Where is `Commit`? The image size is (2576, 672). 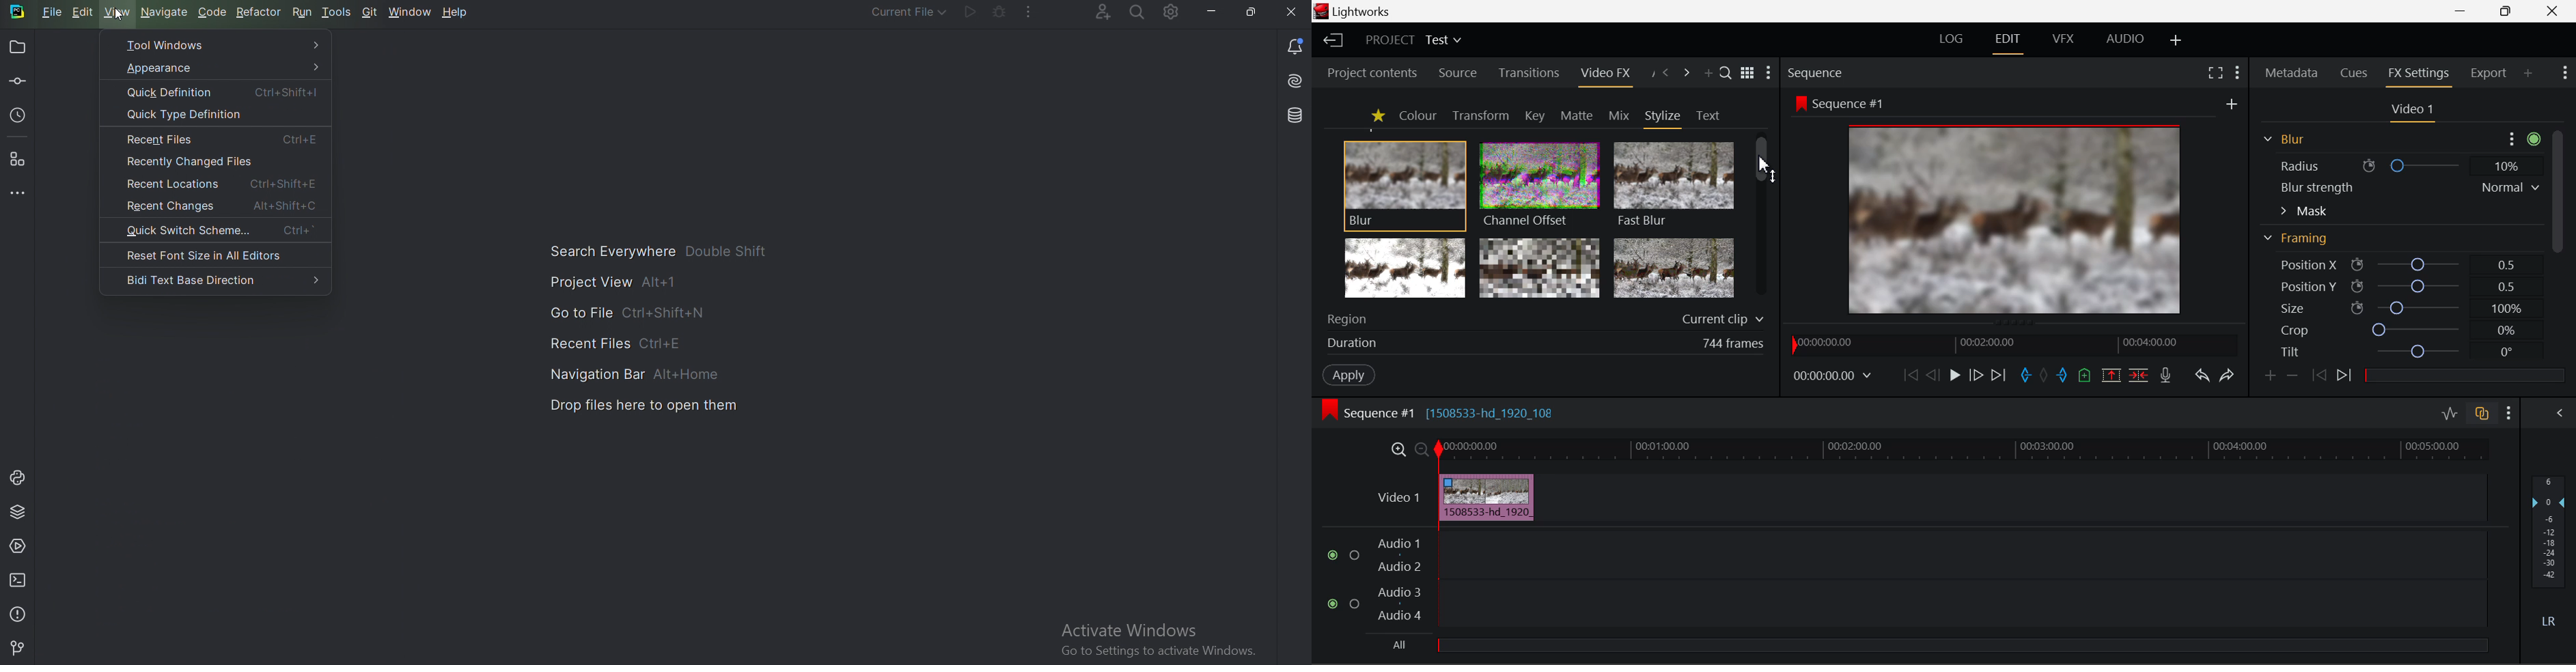
Commit is located at coordinates (20, 83).